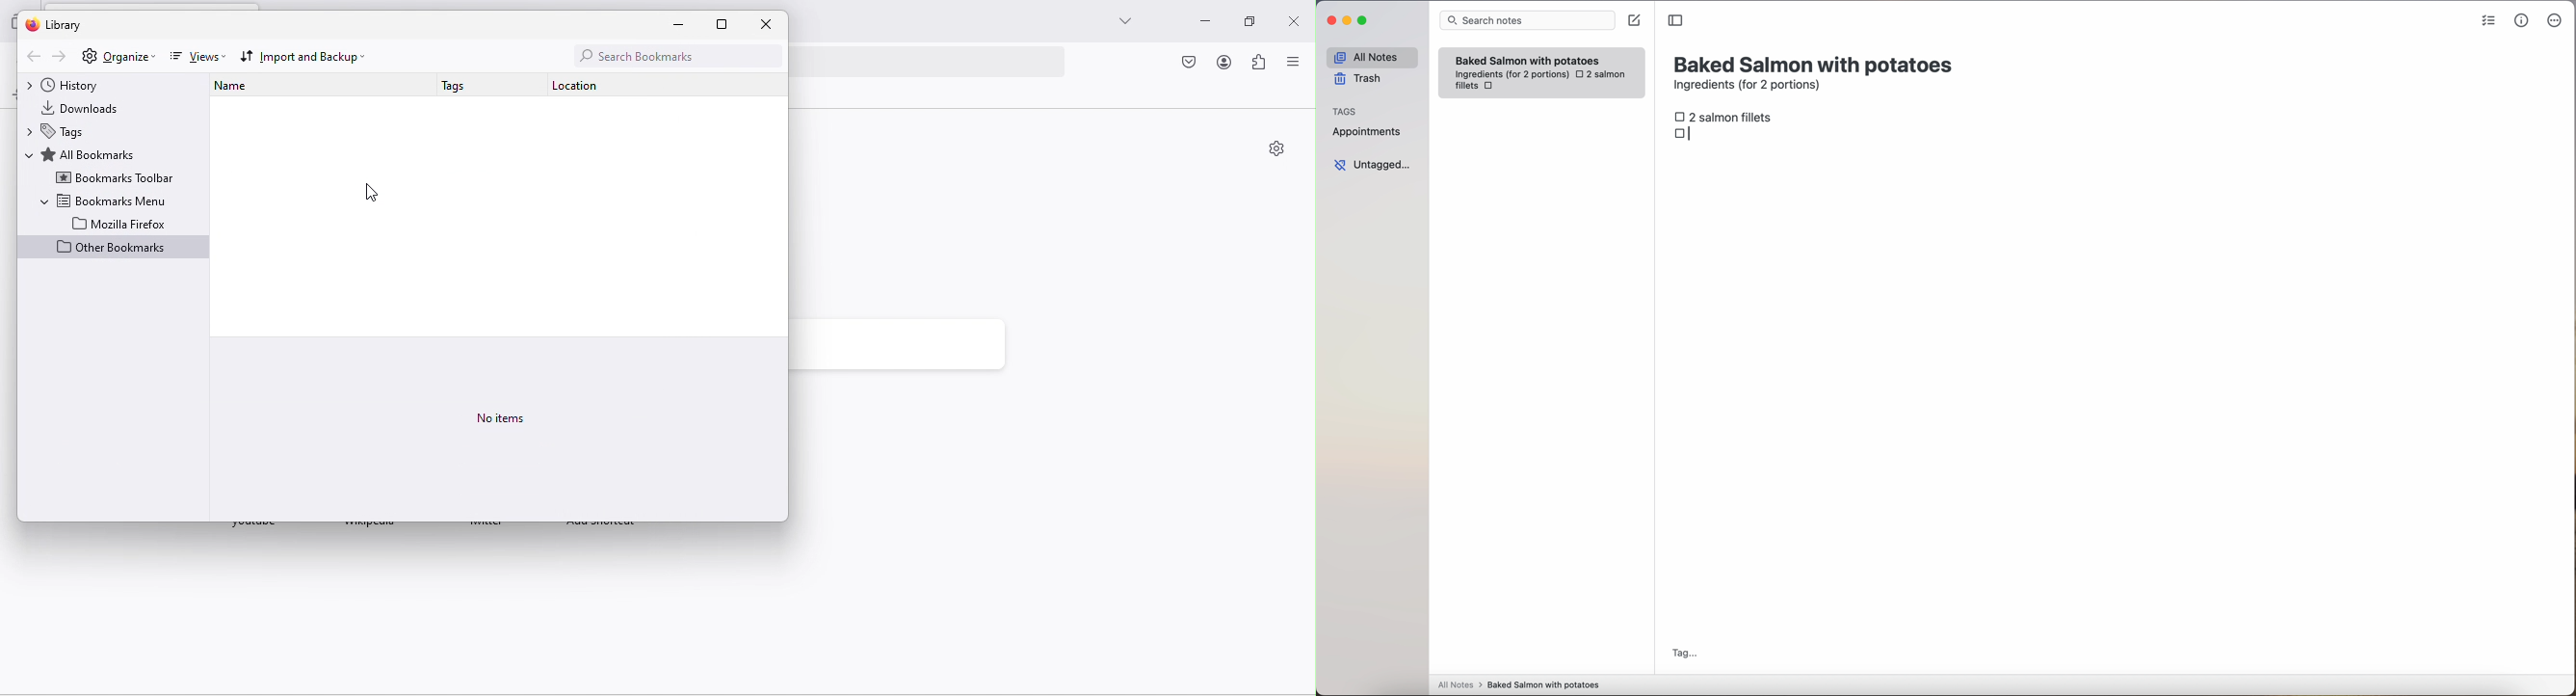 This screenshot has height=700, width=2576. Describe the element at coordinates (1345, 110) in the screenshot. I see `tags` at that location.